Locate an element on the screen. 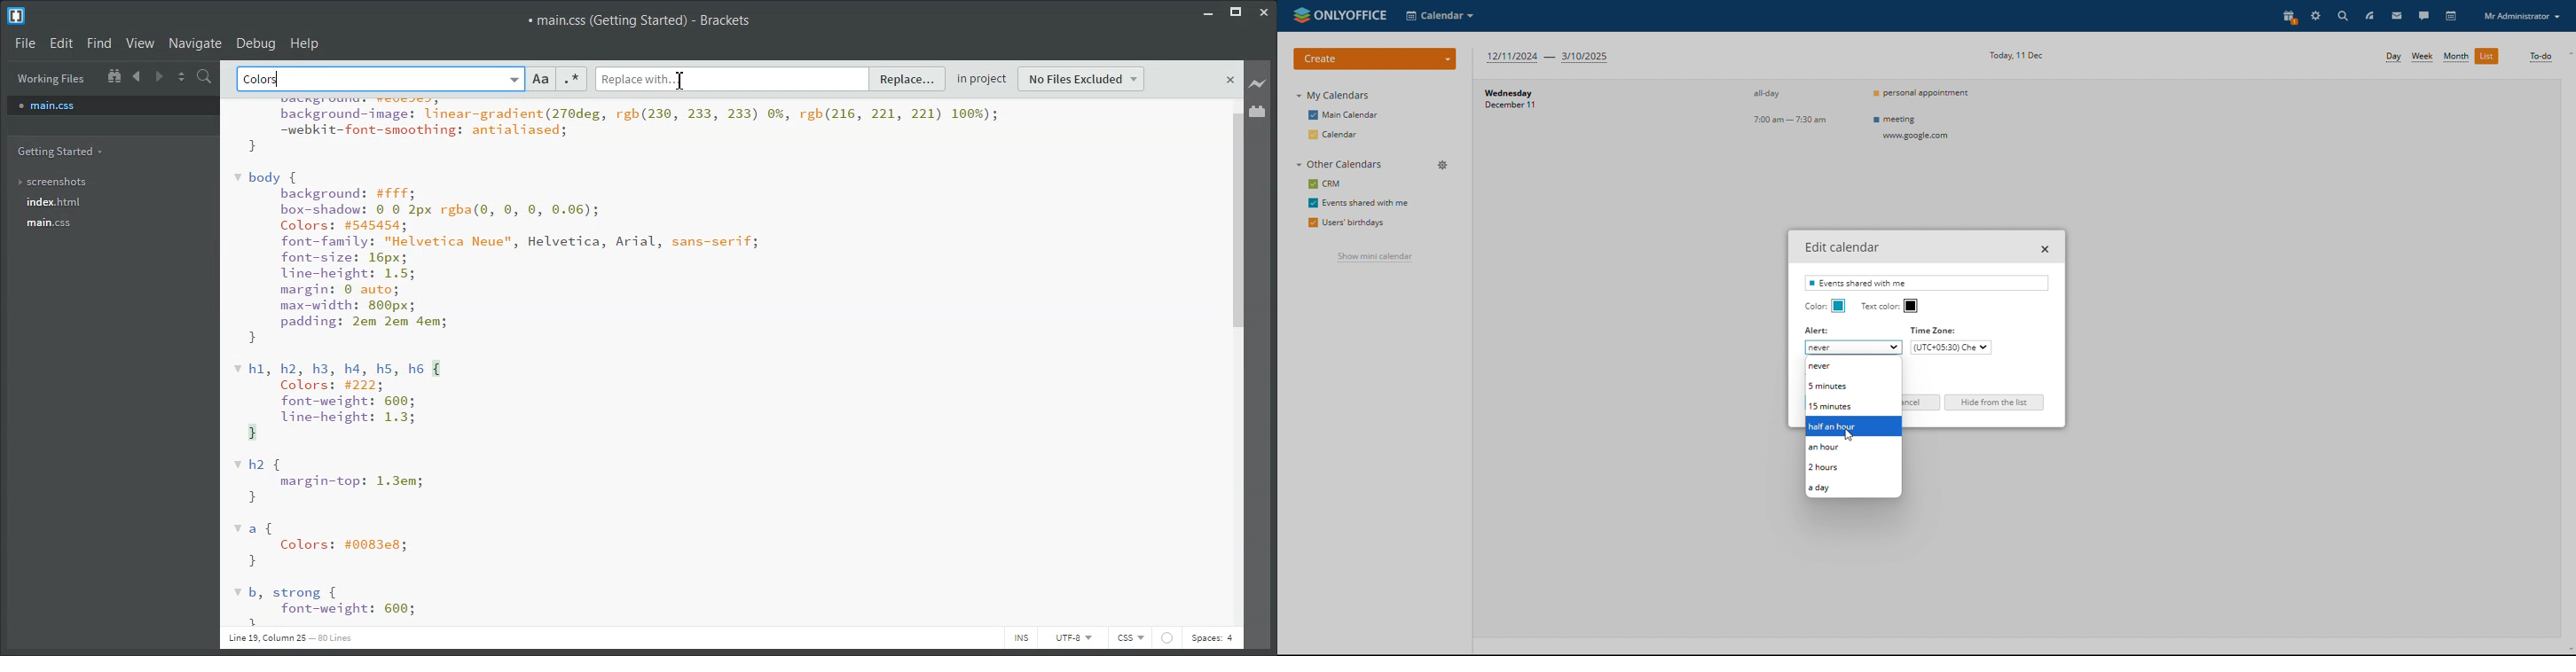  cursor is located at coordinates (683, 80).